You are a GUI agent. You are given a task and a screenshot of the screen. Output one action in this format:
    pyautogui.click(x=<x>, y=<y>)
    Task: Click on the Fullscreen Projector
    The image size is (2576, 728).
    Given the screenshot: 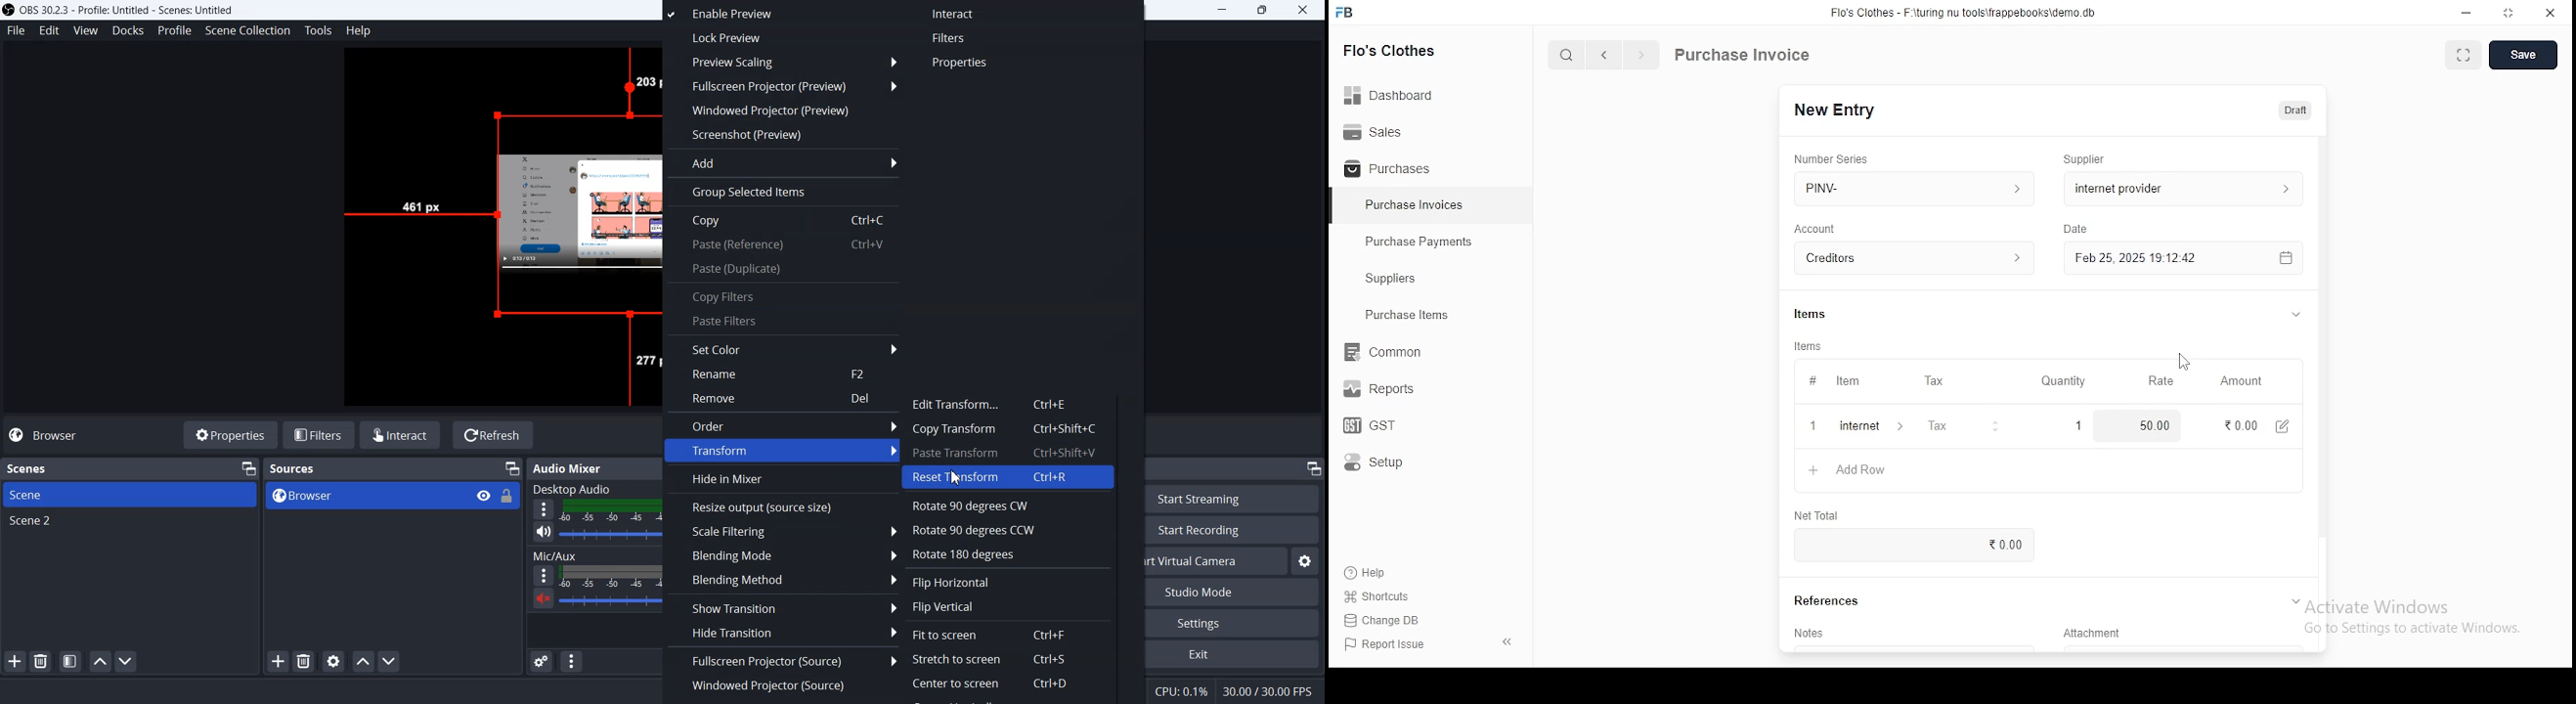 What is the action you would take?
    pyautogui.click(x=784, y=86)
    